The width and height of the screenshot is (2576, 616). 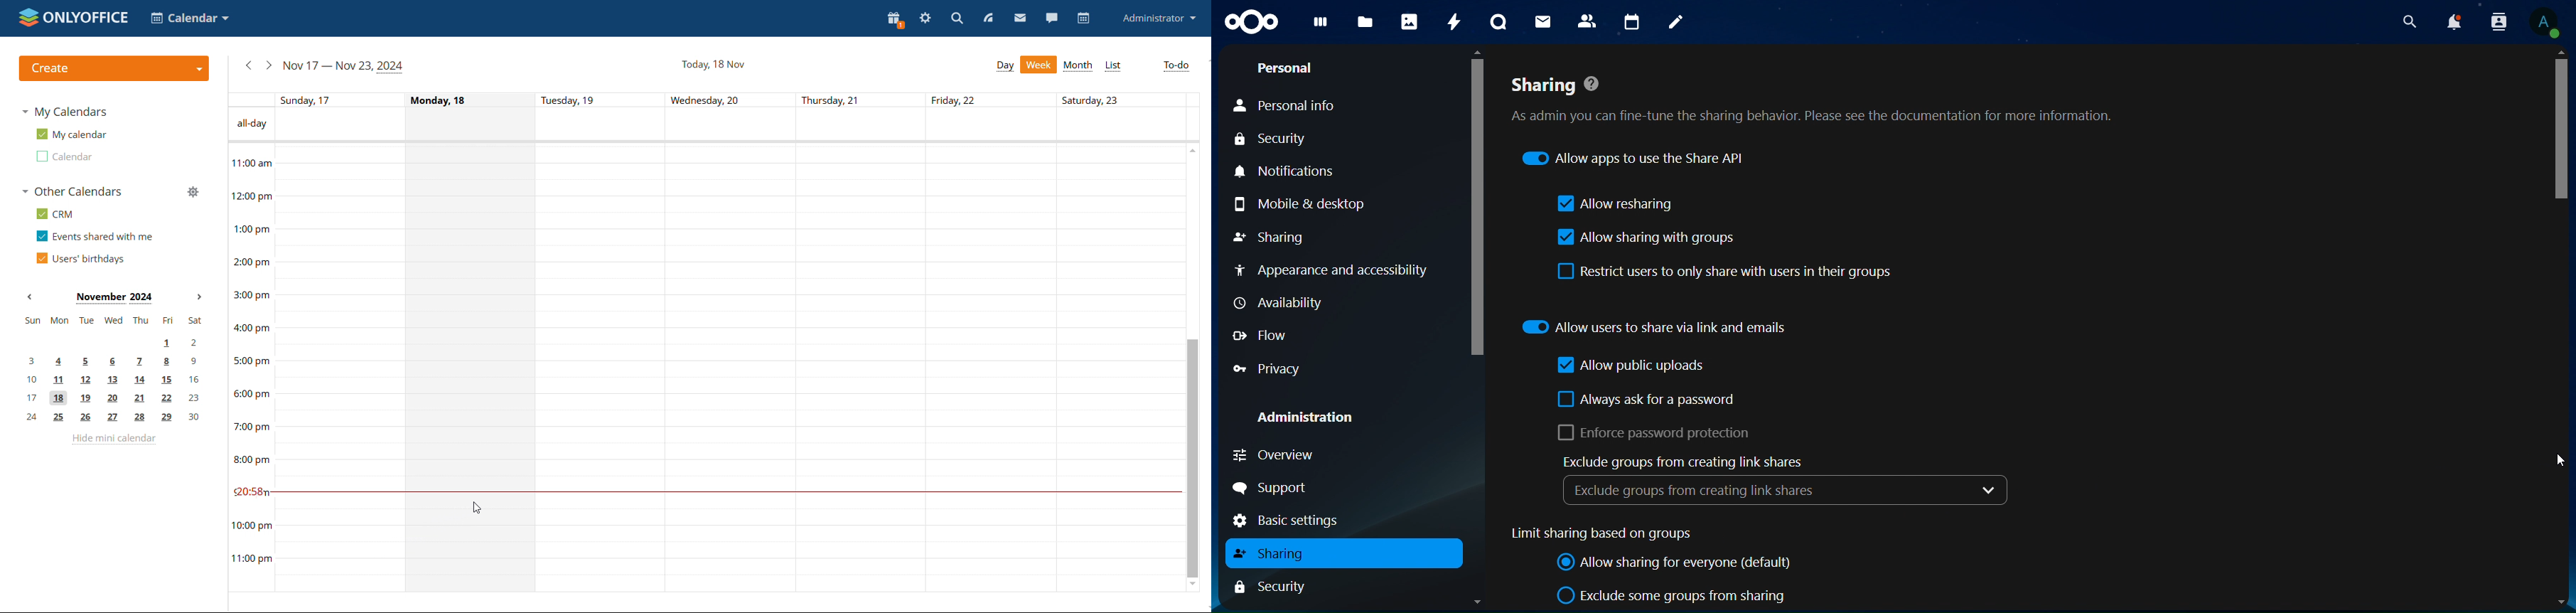 I want to click on flow, so click(x=1260, y=335).